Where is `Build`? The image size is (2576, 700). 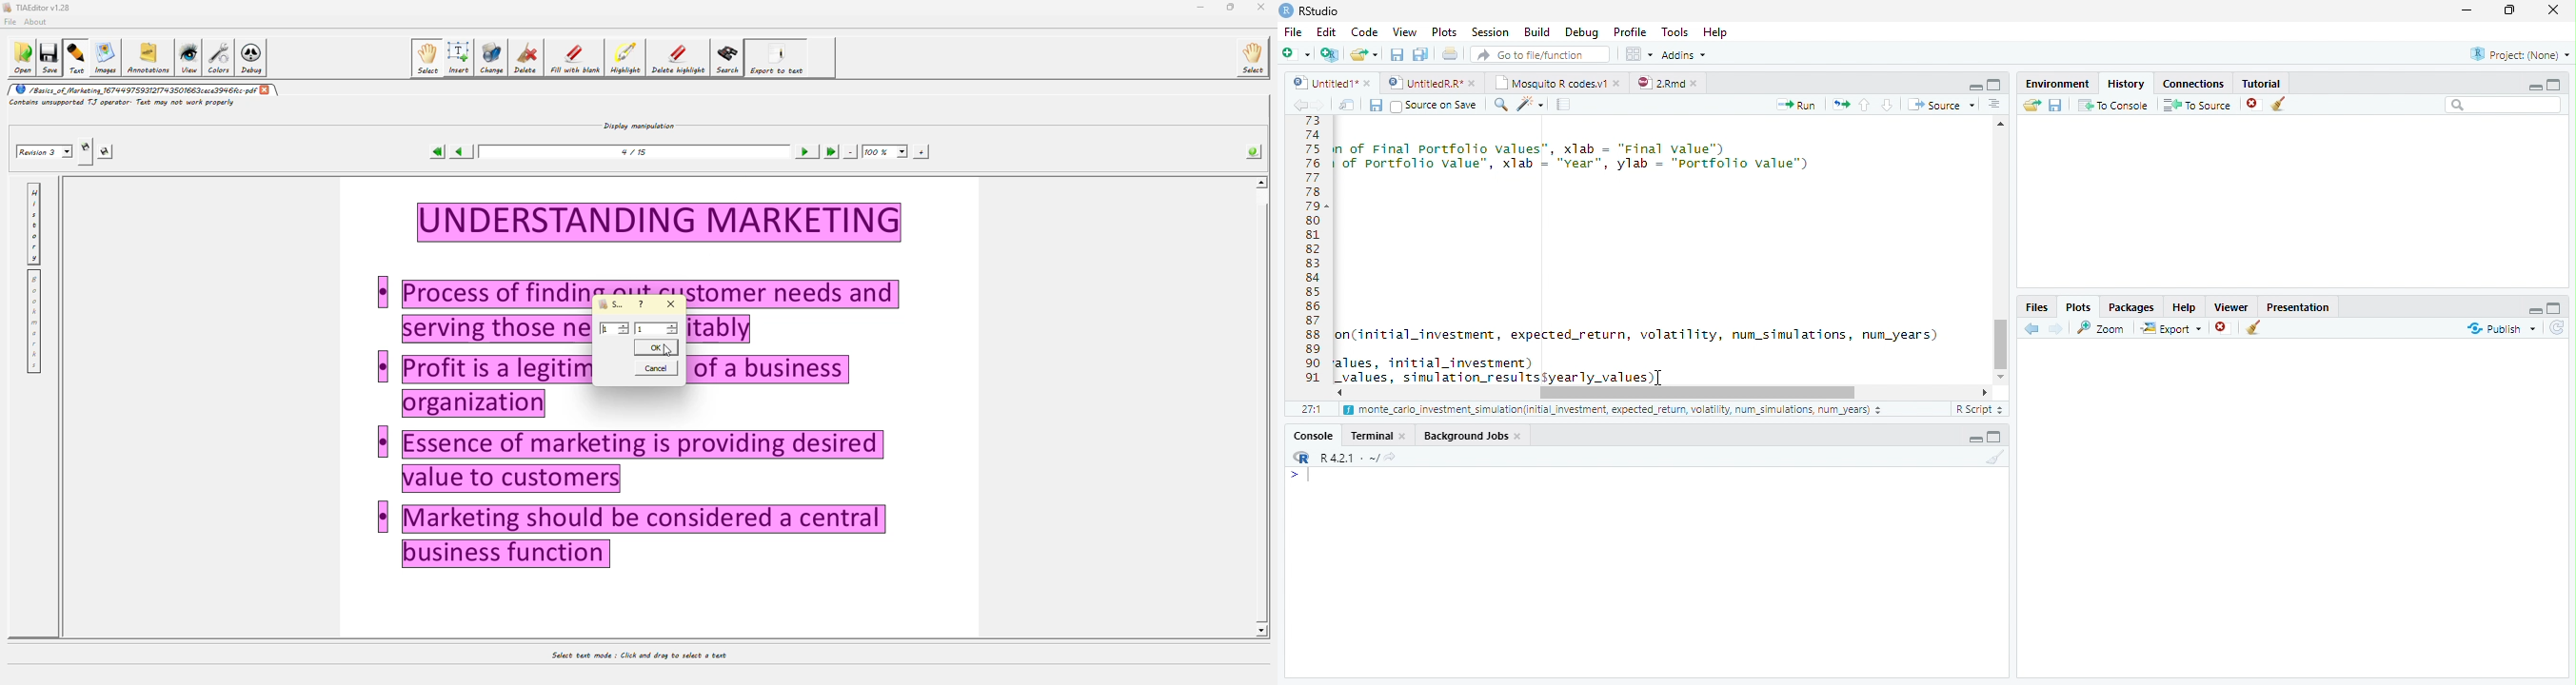
Build is located at coordinates (1537, 32).